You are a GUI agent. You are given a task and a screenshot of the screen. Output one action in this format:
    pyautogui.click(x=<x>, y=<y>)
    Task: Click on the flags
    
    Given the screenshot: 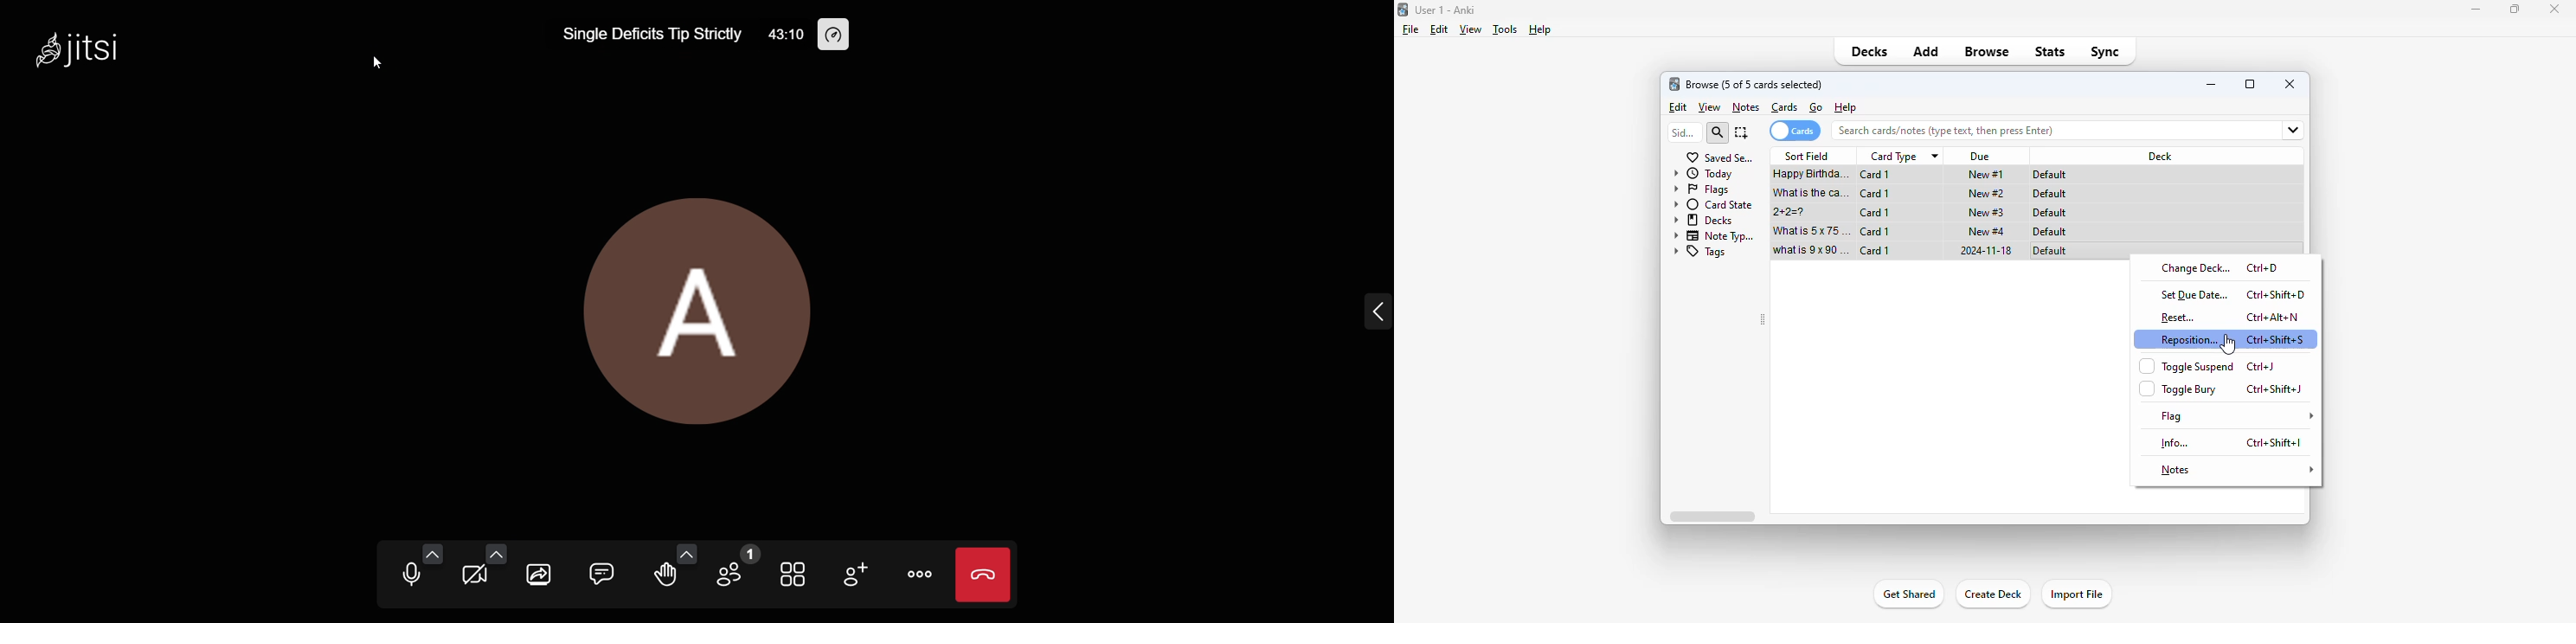 What is the action you would take?
    pyautogui.click(x=1701, y=189)
    